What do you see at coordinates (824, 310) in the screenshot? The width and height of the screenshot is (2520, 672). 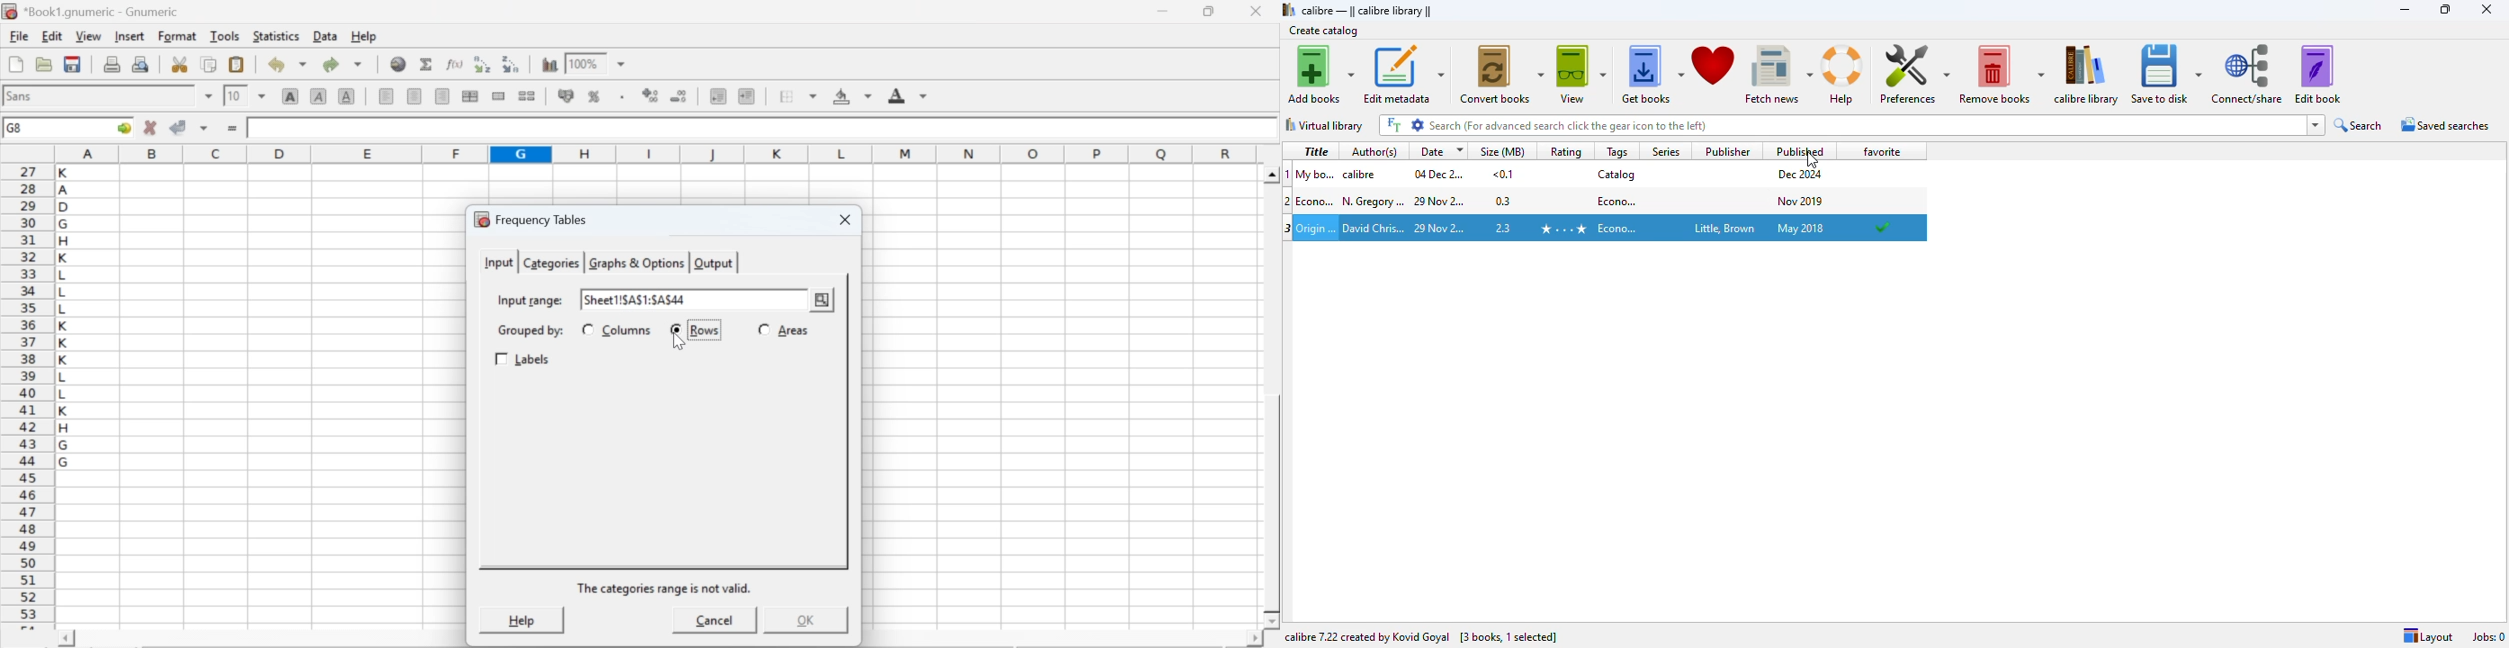 I see `cursor` at bounding box center [824, 310].